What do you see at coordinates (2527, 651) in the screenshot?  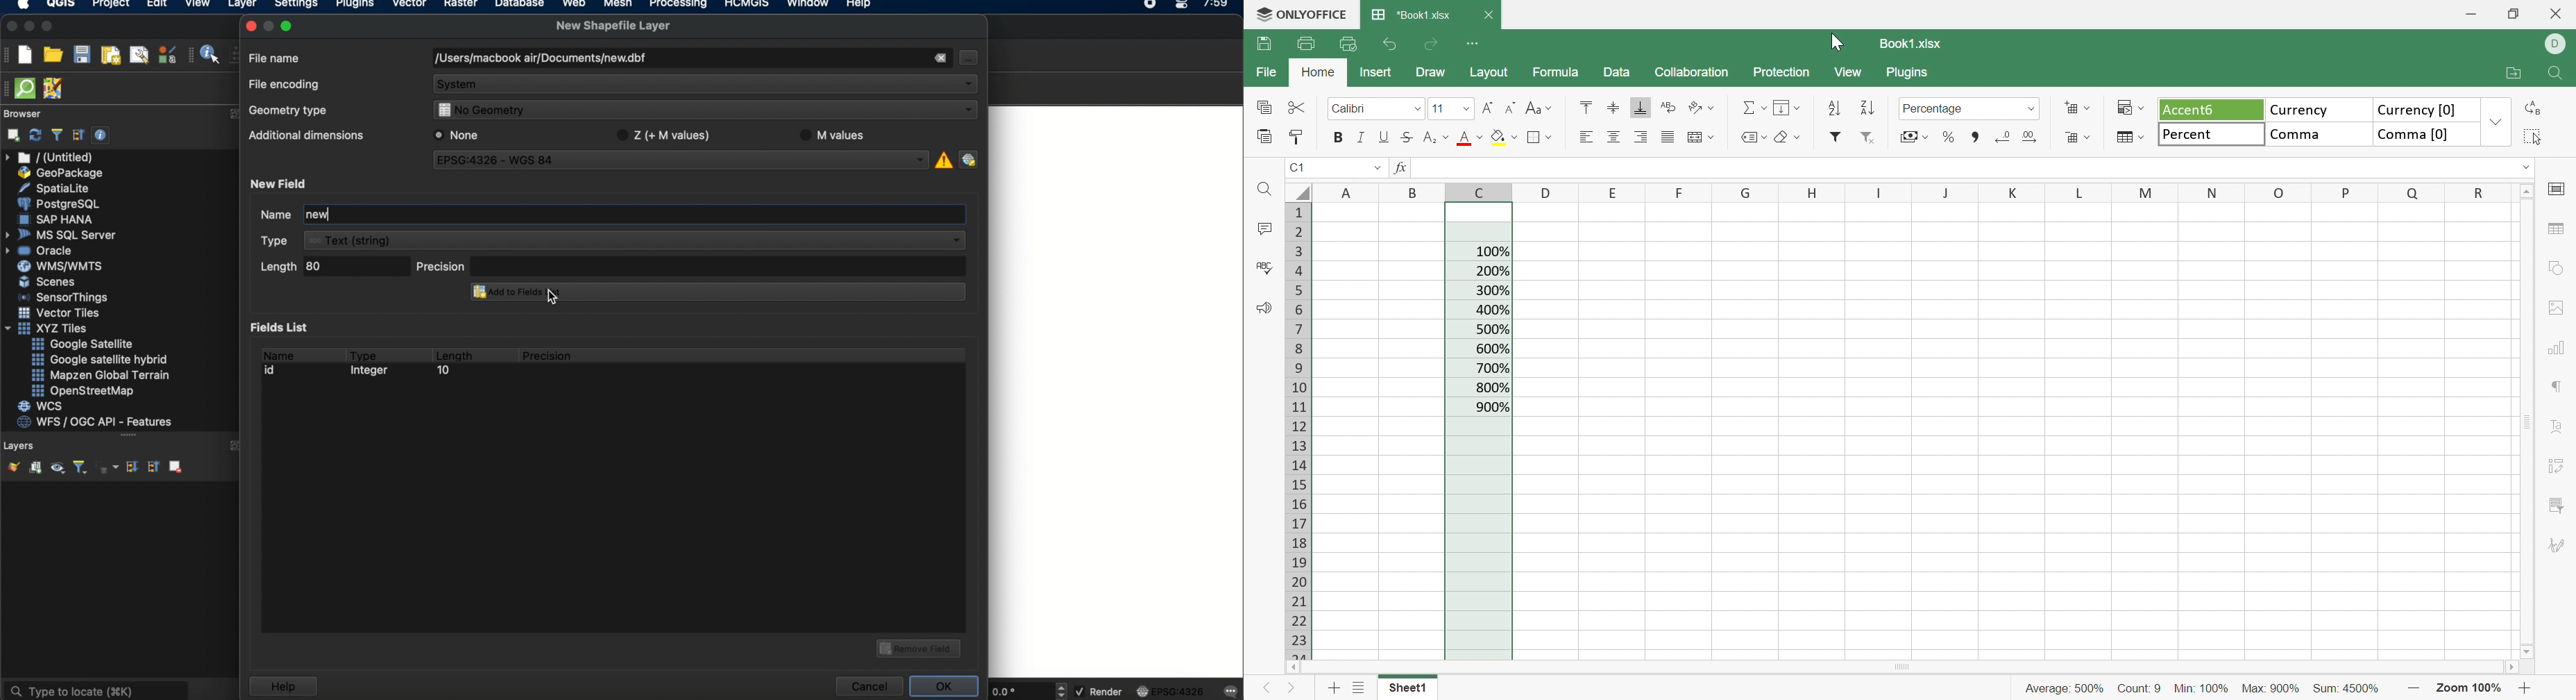 I see `Scroll down` at bounding box center [2527, 651].